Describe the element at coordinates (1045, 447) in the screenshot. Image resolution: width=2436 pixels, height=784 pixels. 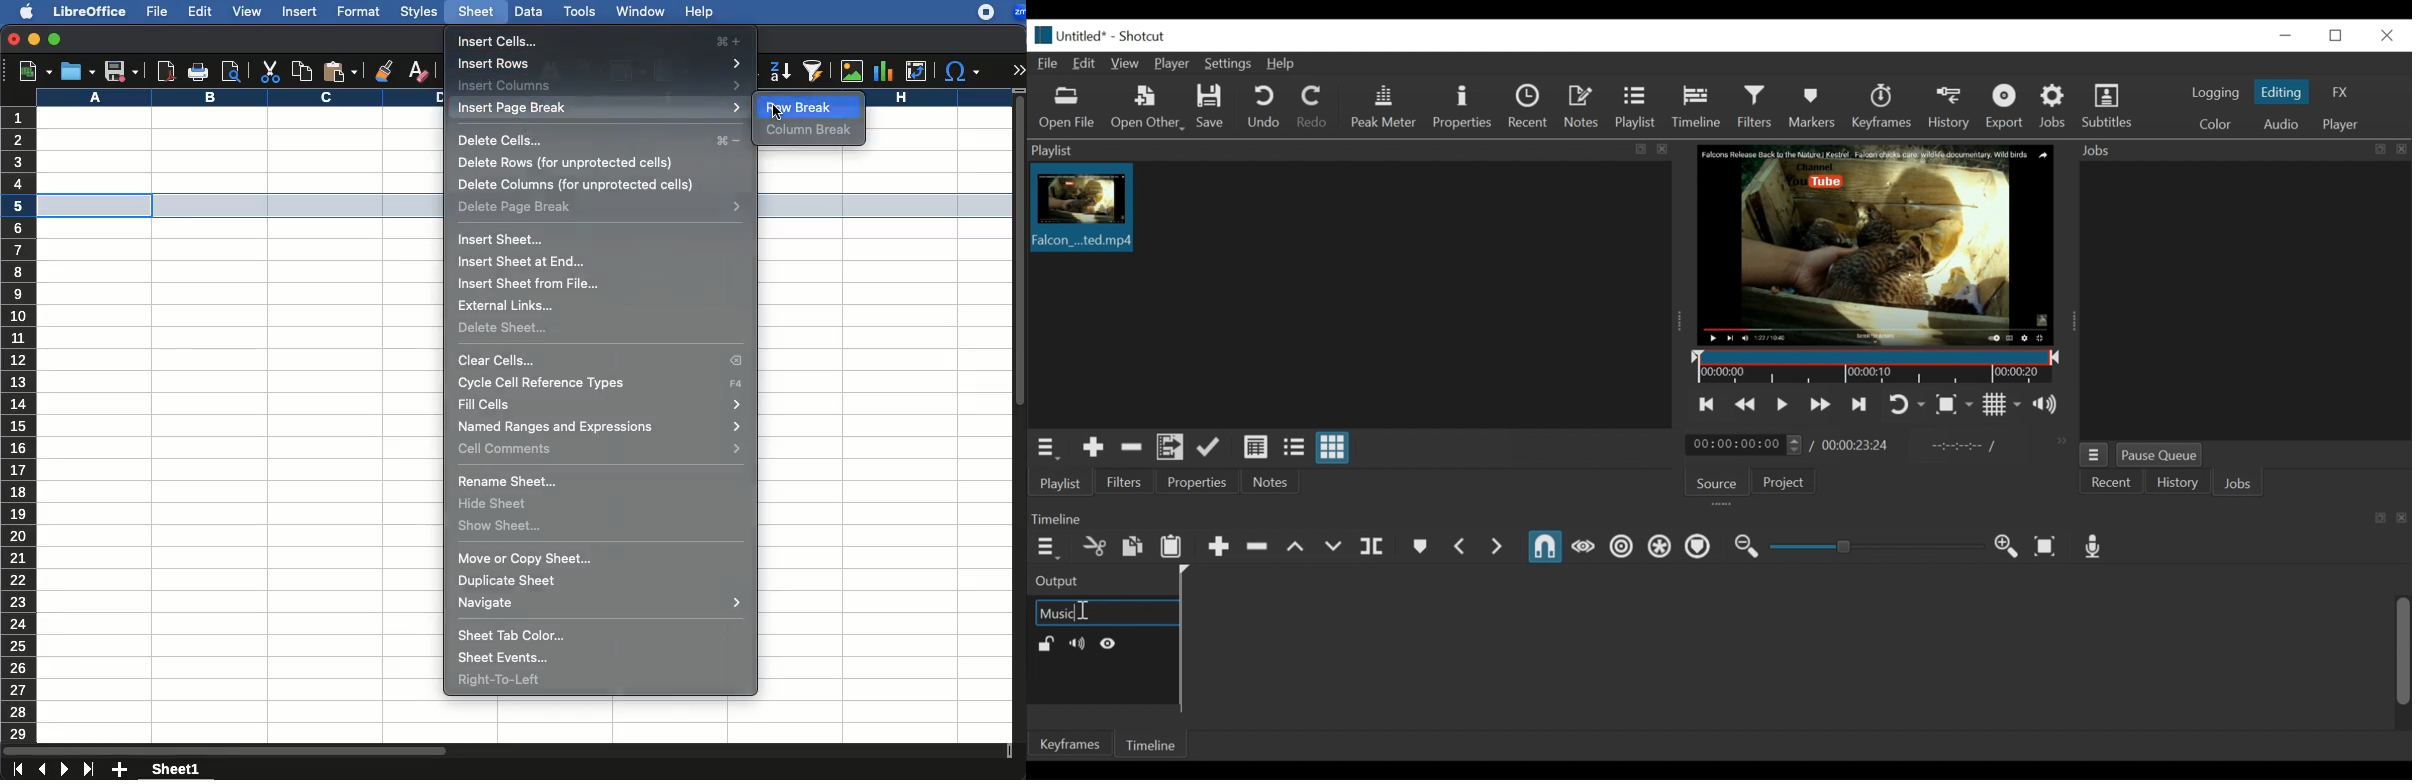
I see `Playlist menu` at that location.